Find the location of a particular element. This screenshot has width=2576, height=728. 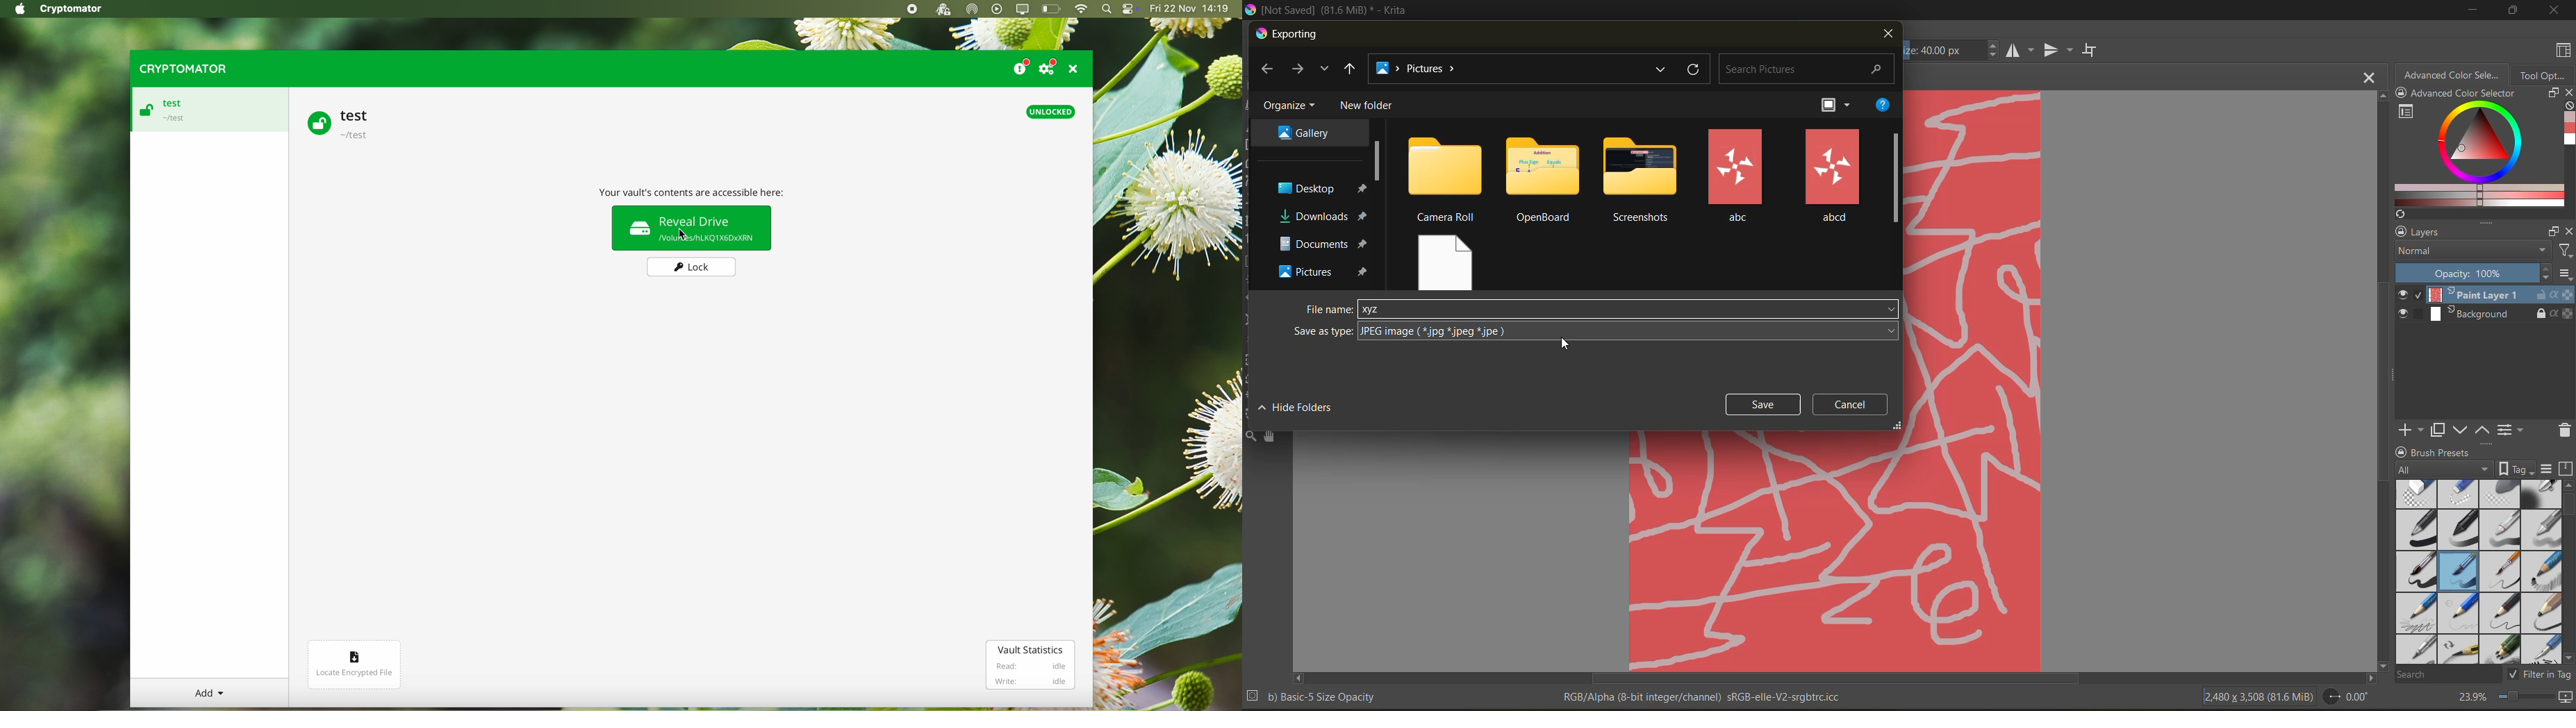

flip angle is located at coordinates (2345, 696).